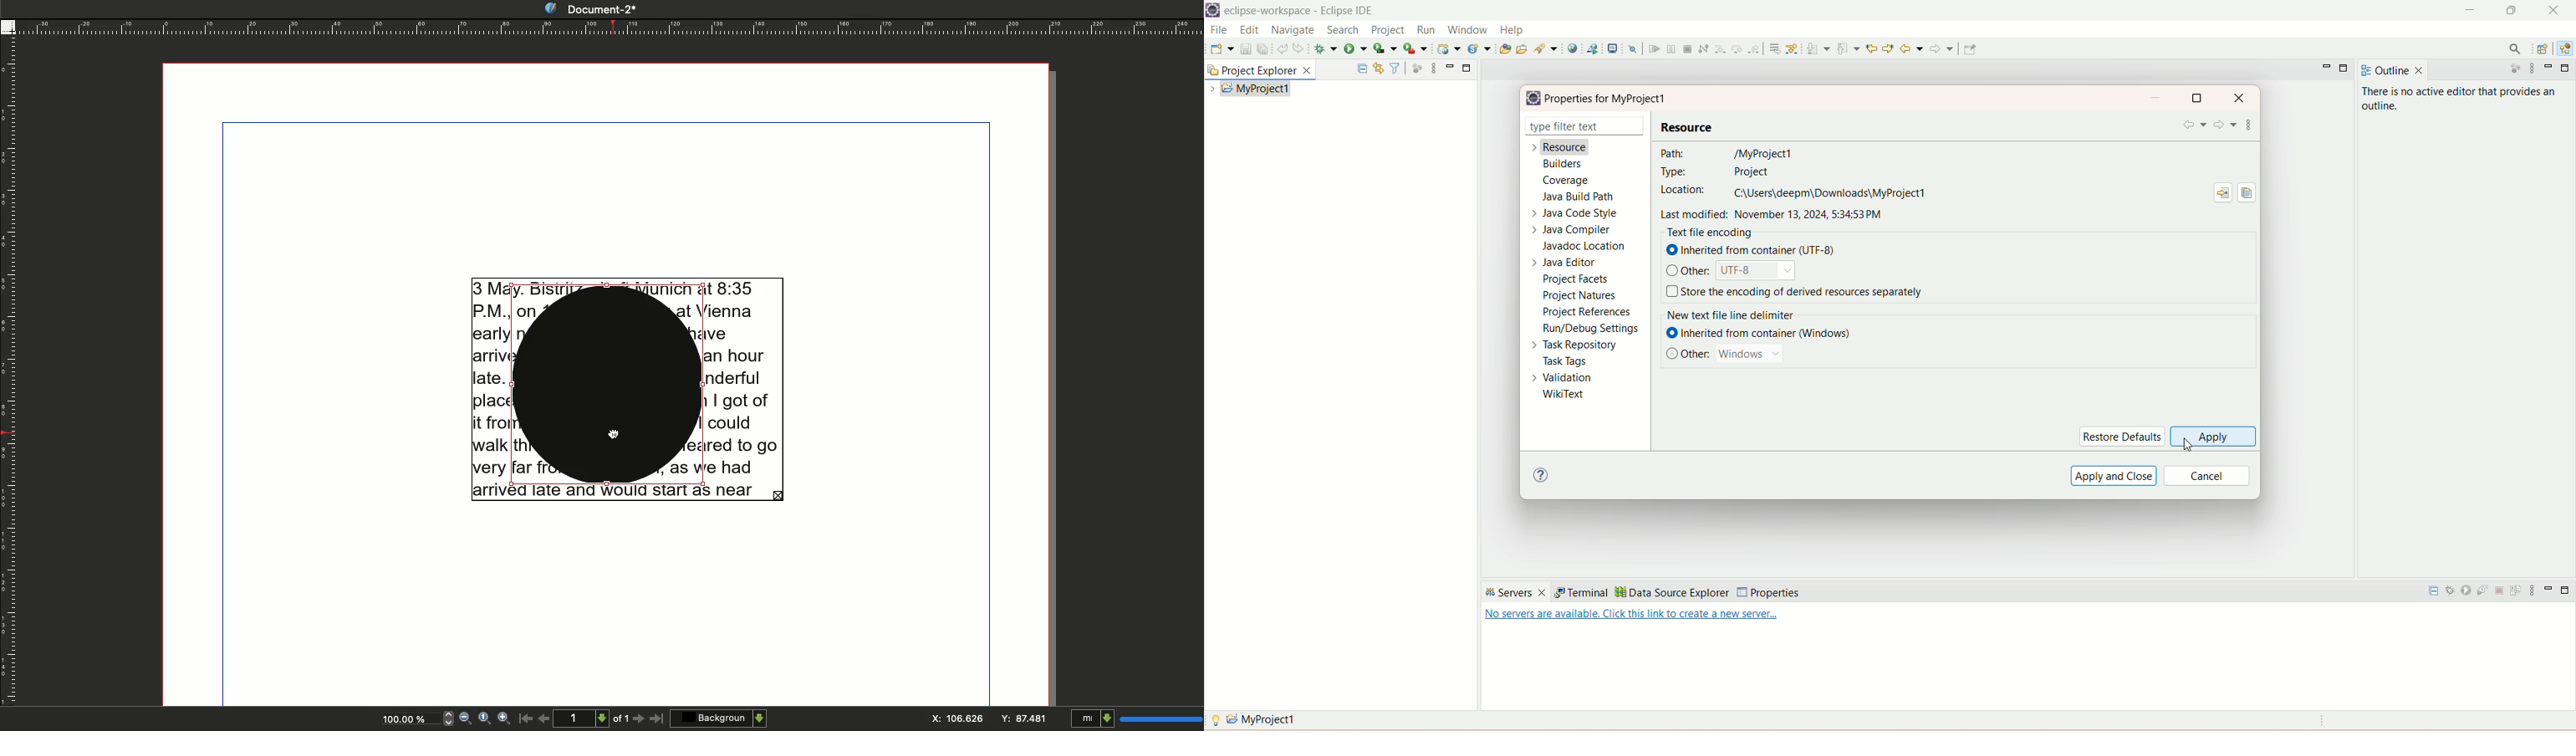  What do you see at coordinates (2555, 11) in the screenshot?
I see `close` at bounding box center [2555, 11].